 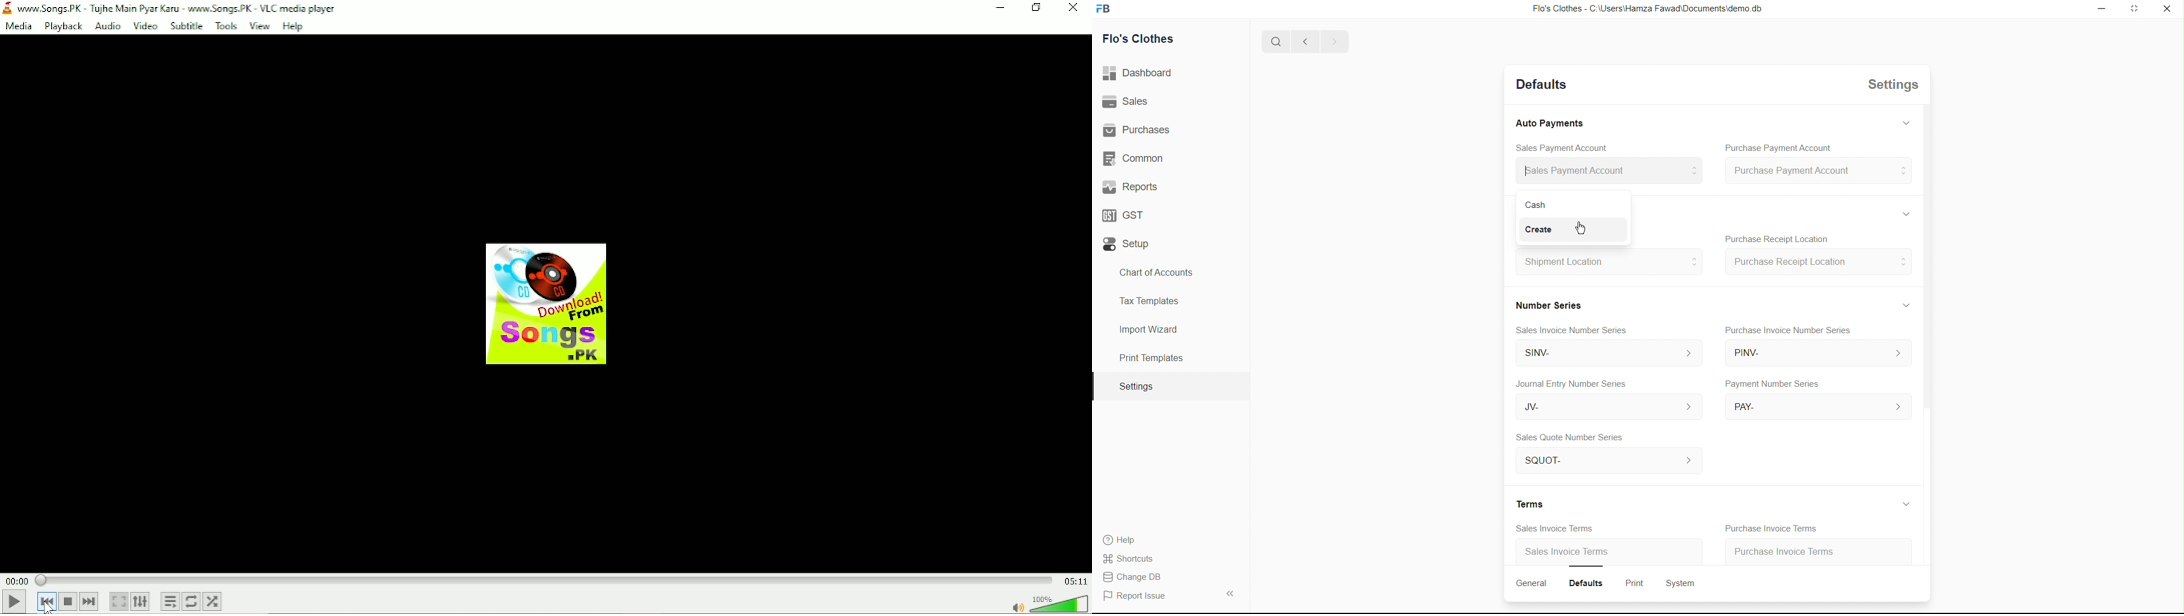 I want to click on Collapse, so click(x=1229, y=593).